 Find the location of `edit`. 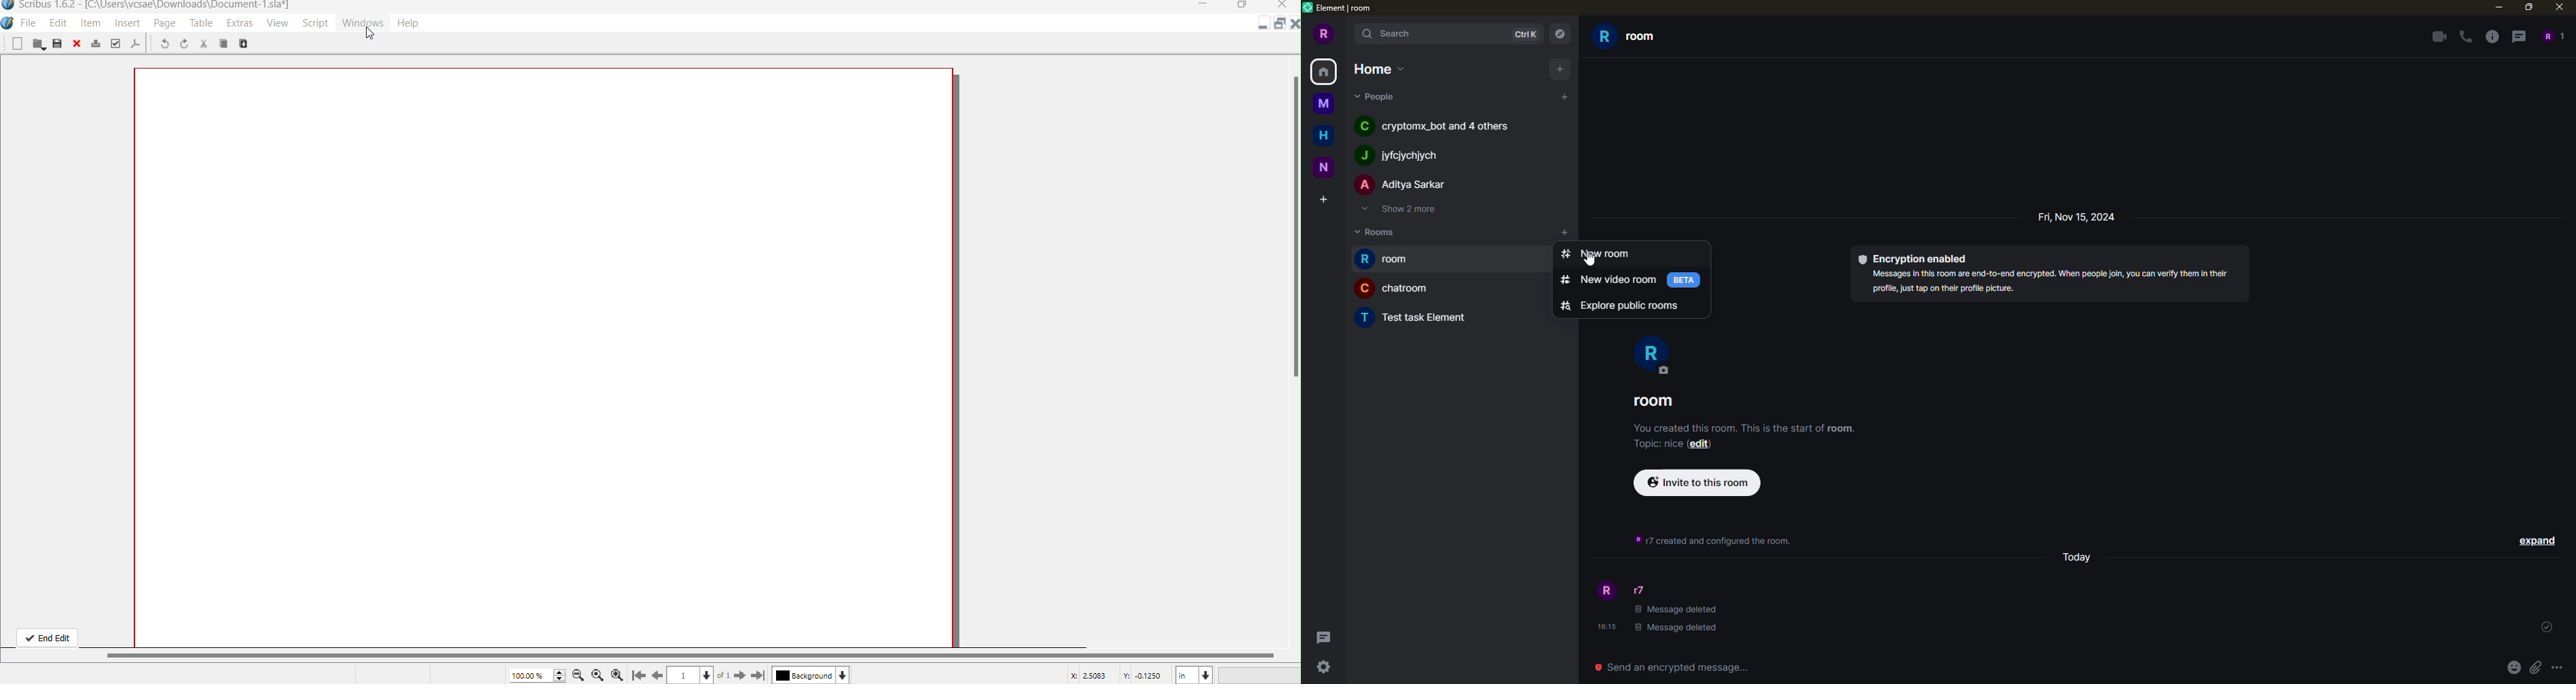

edit is located at coordinates (1700, 443).